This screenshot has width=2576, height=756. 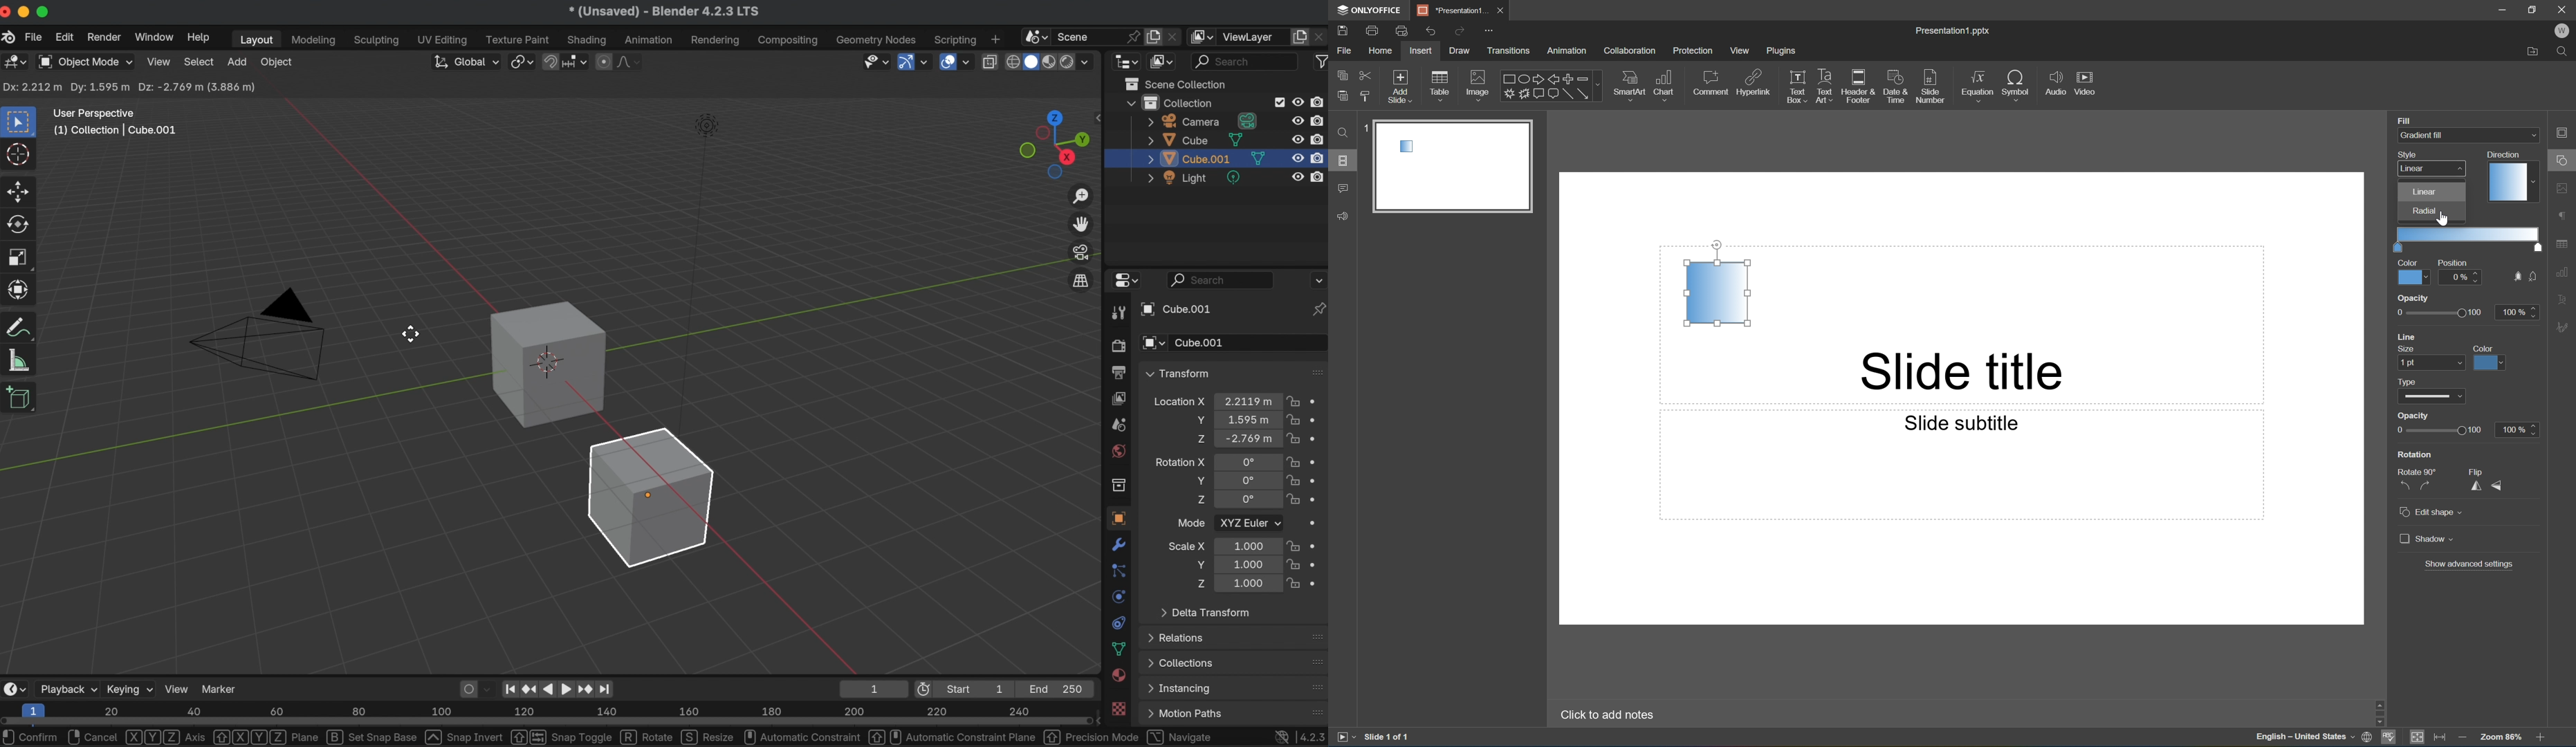 I want to click on Draw, so click(x=1461, y=50).